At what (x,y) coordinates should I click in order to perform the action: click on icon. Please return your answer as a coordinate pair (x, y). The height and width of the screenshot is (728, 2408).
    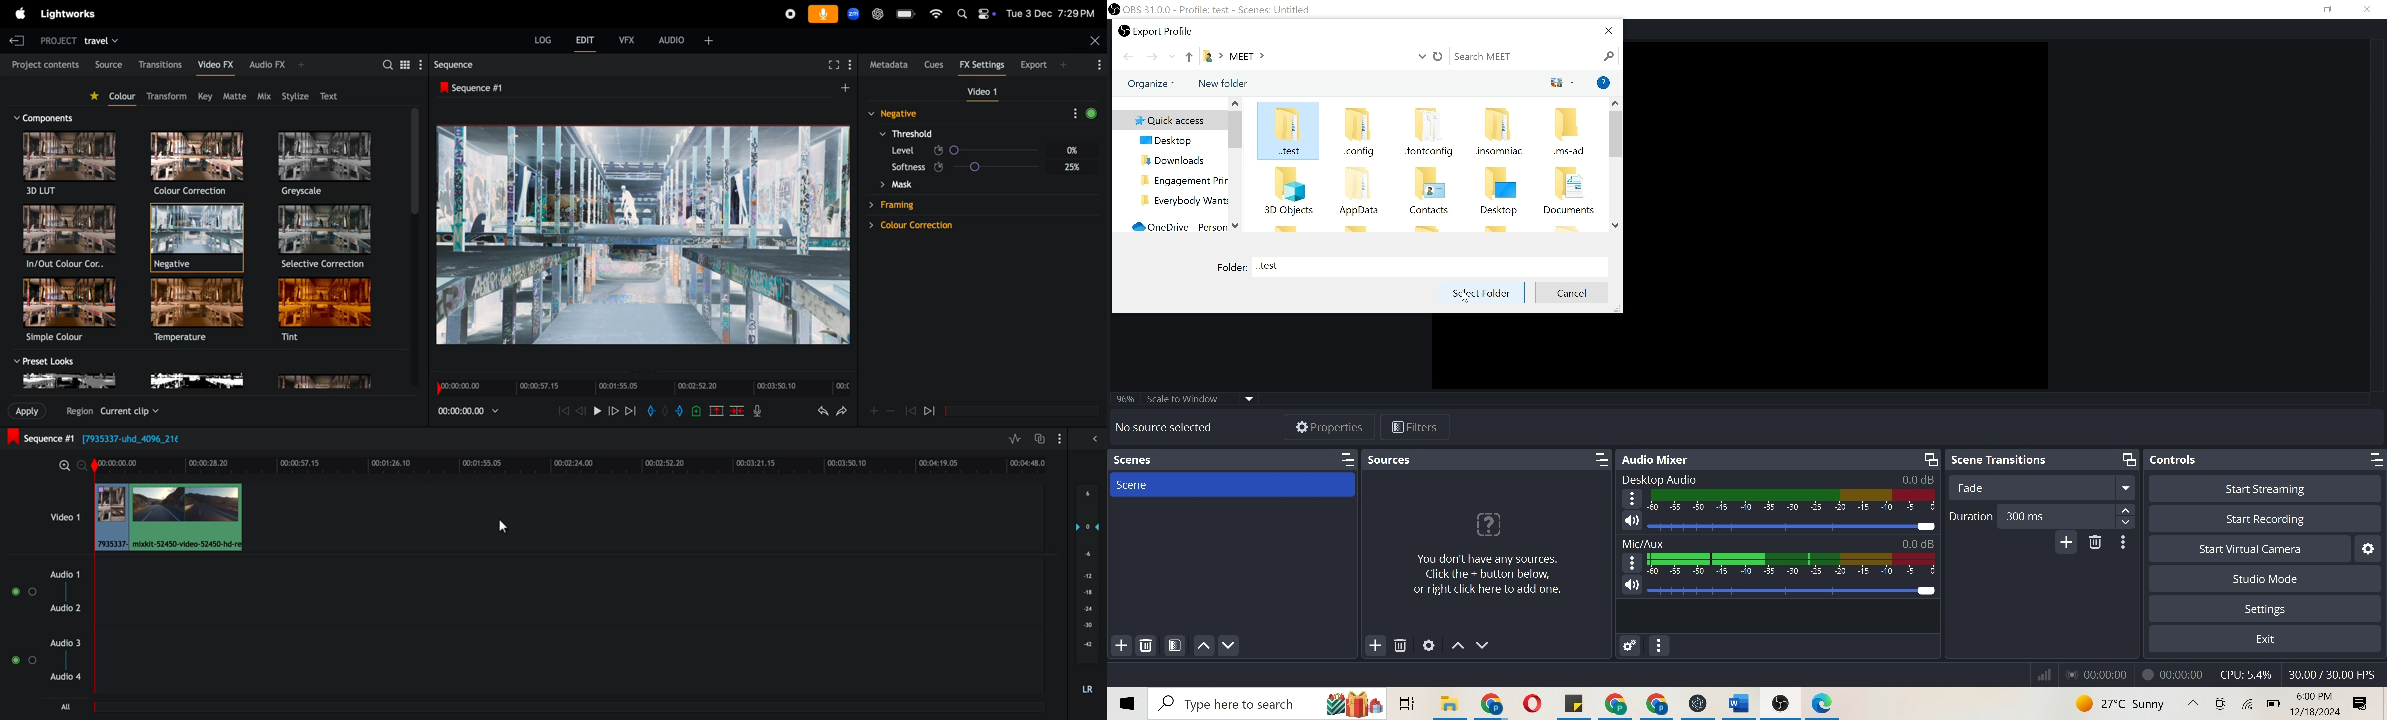
    Looking at the image, I should click on (1123, 30).